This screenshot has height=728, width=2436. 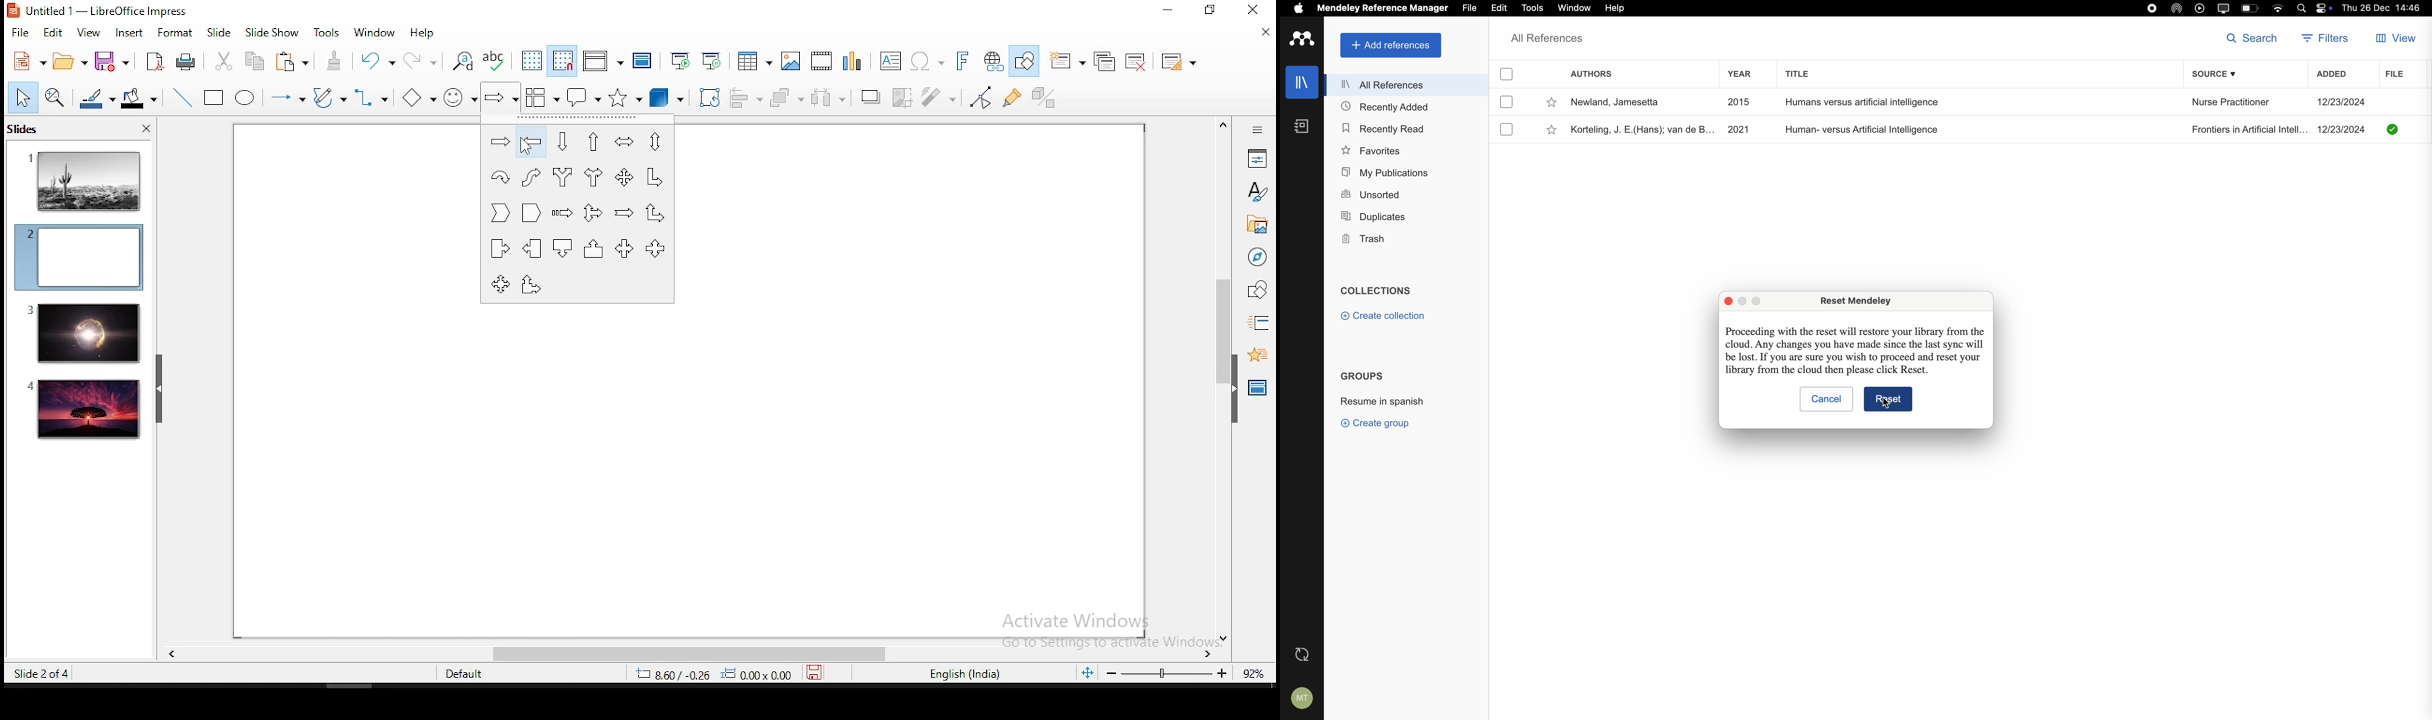 What do you see at coordinates (129, 32) in the screenshot?
I see `insert` at bounding box center [129, 32].